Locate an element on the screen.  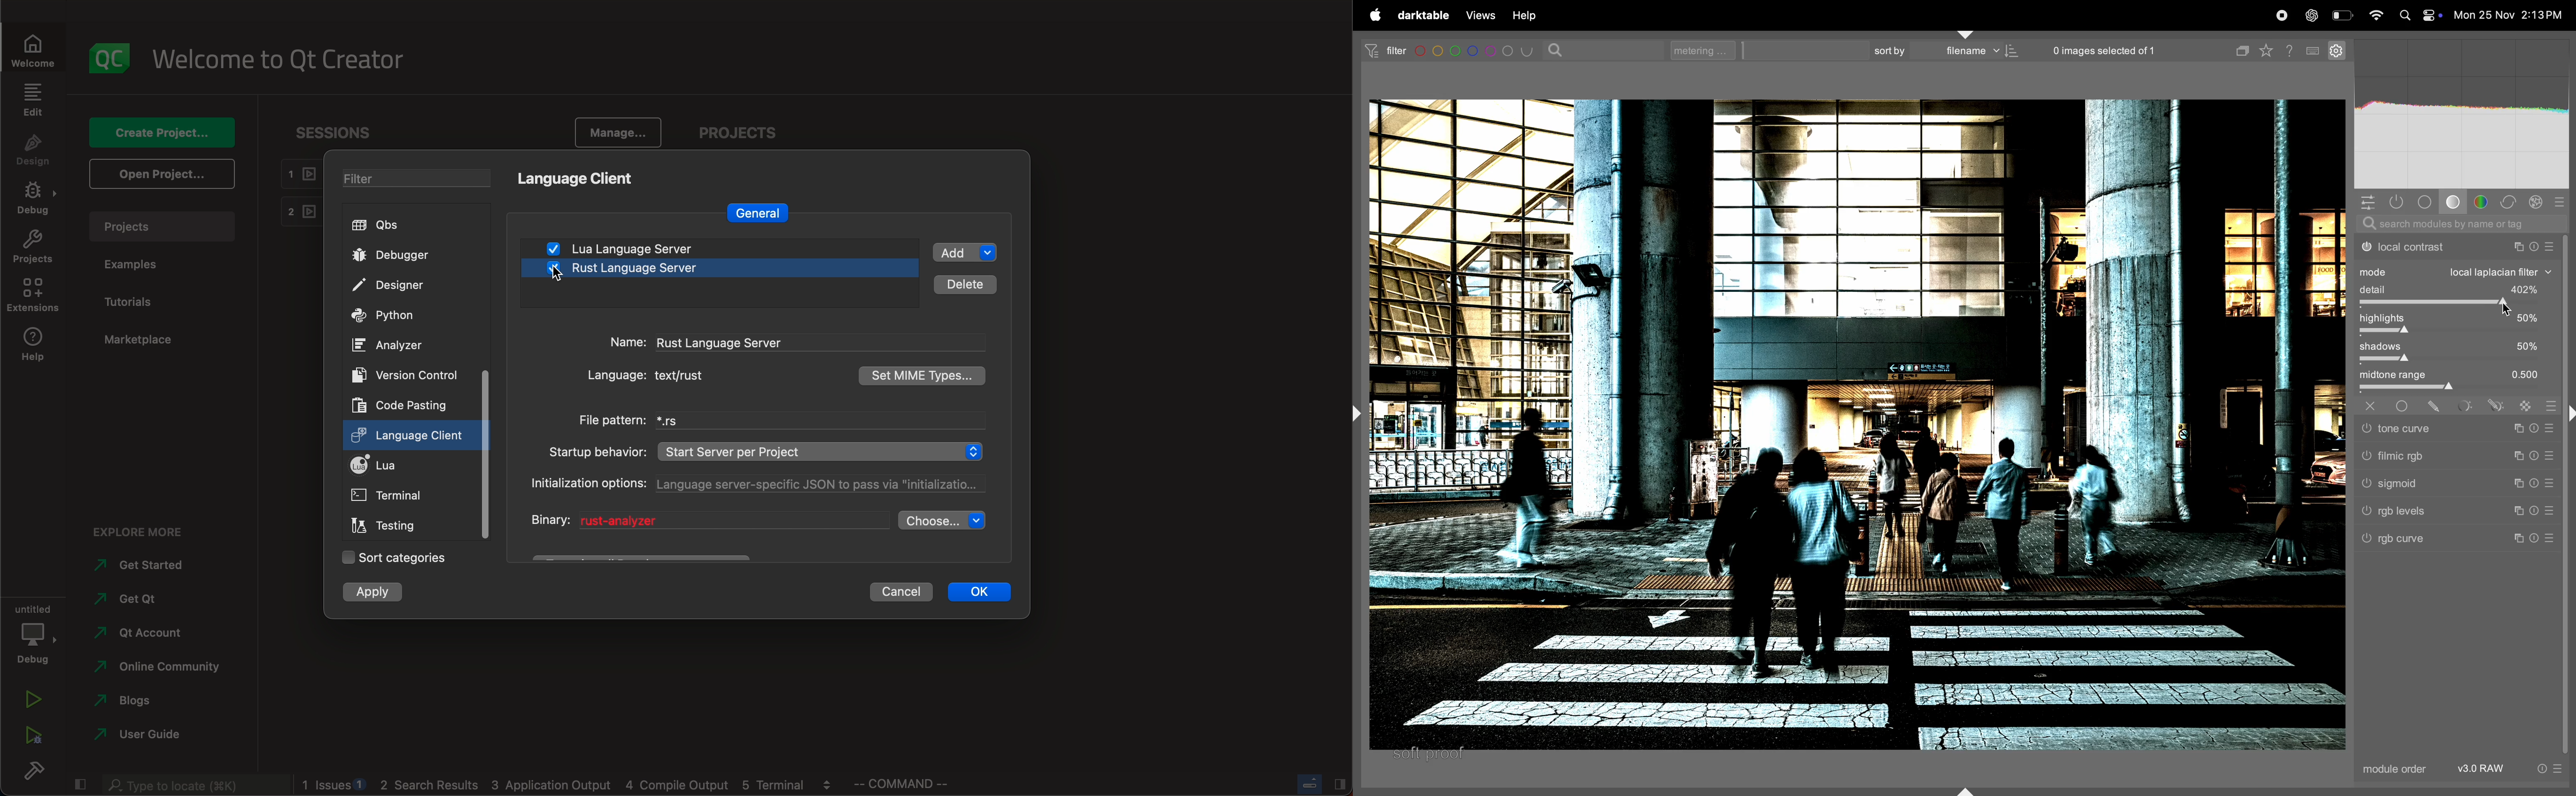
details is located at coordinates (965, 286).